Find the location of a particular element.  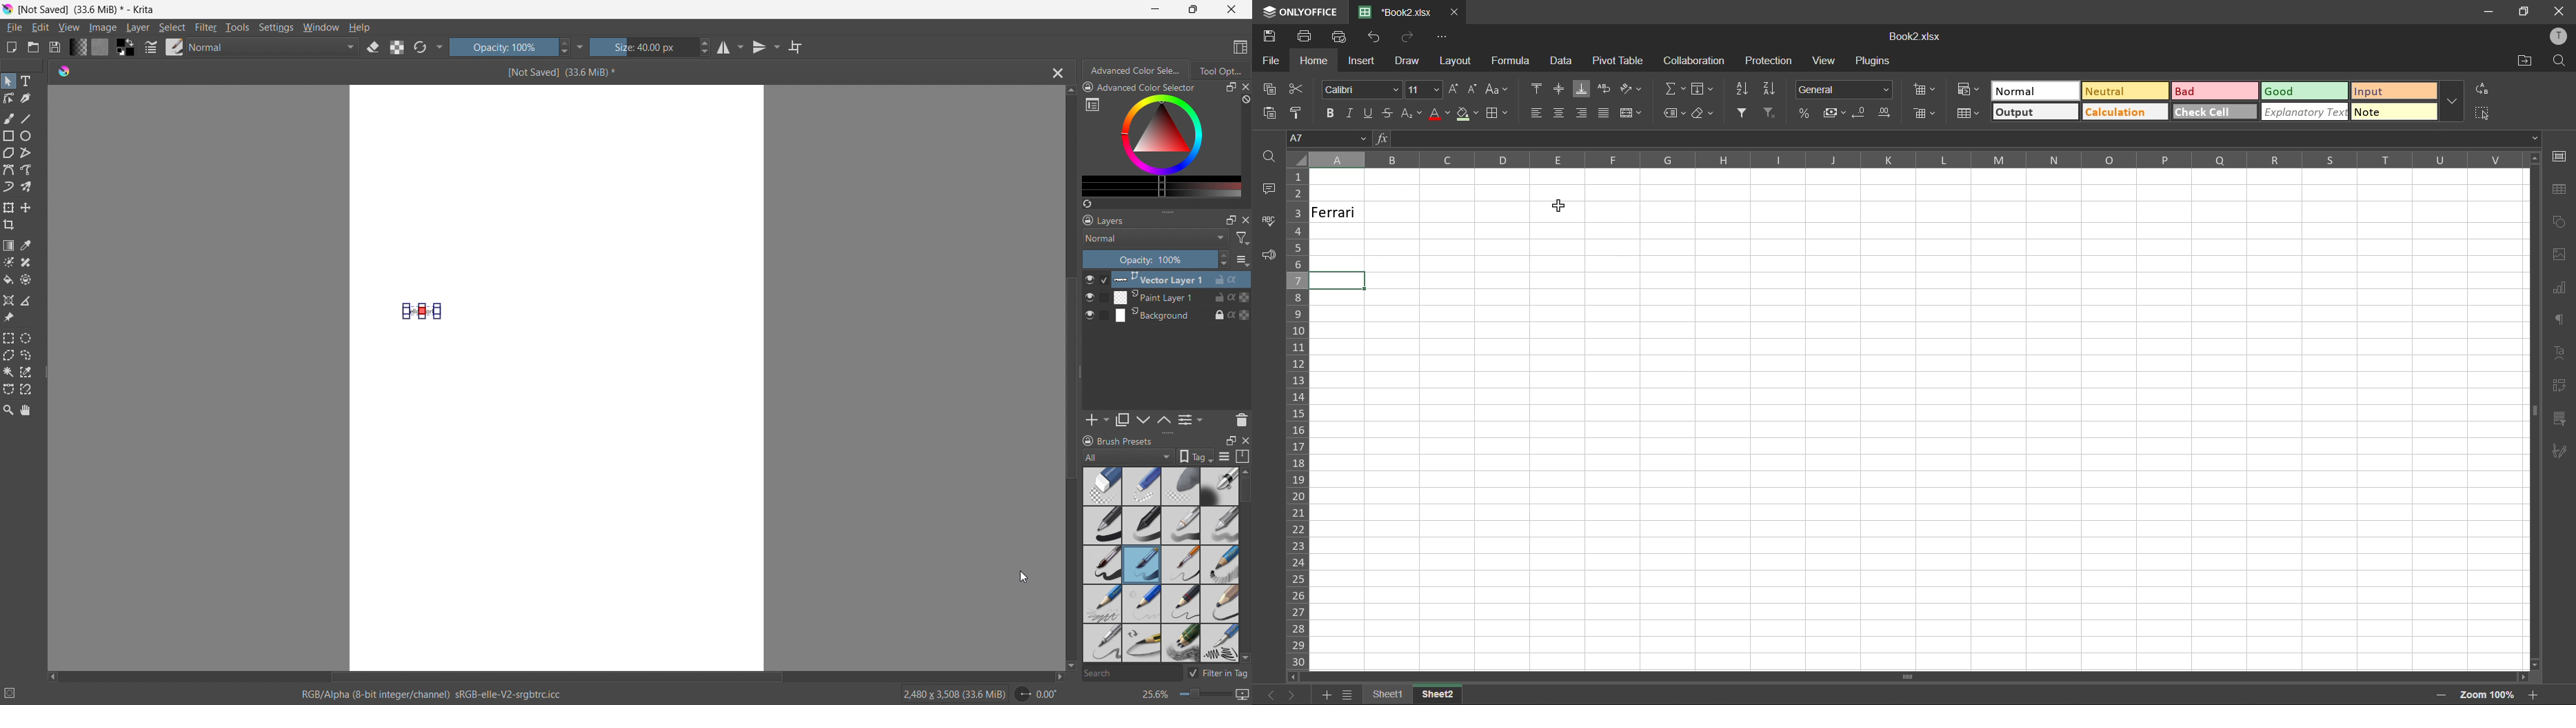

bold pencil is located at coordinates (1221, 604).